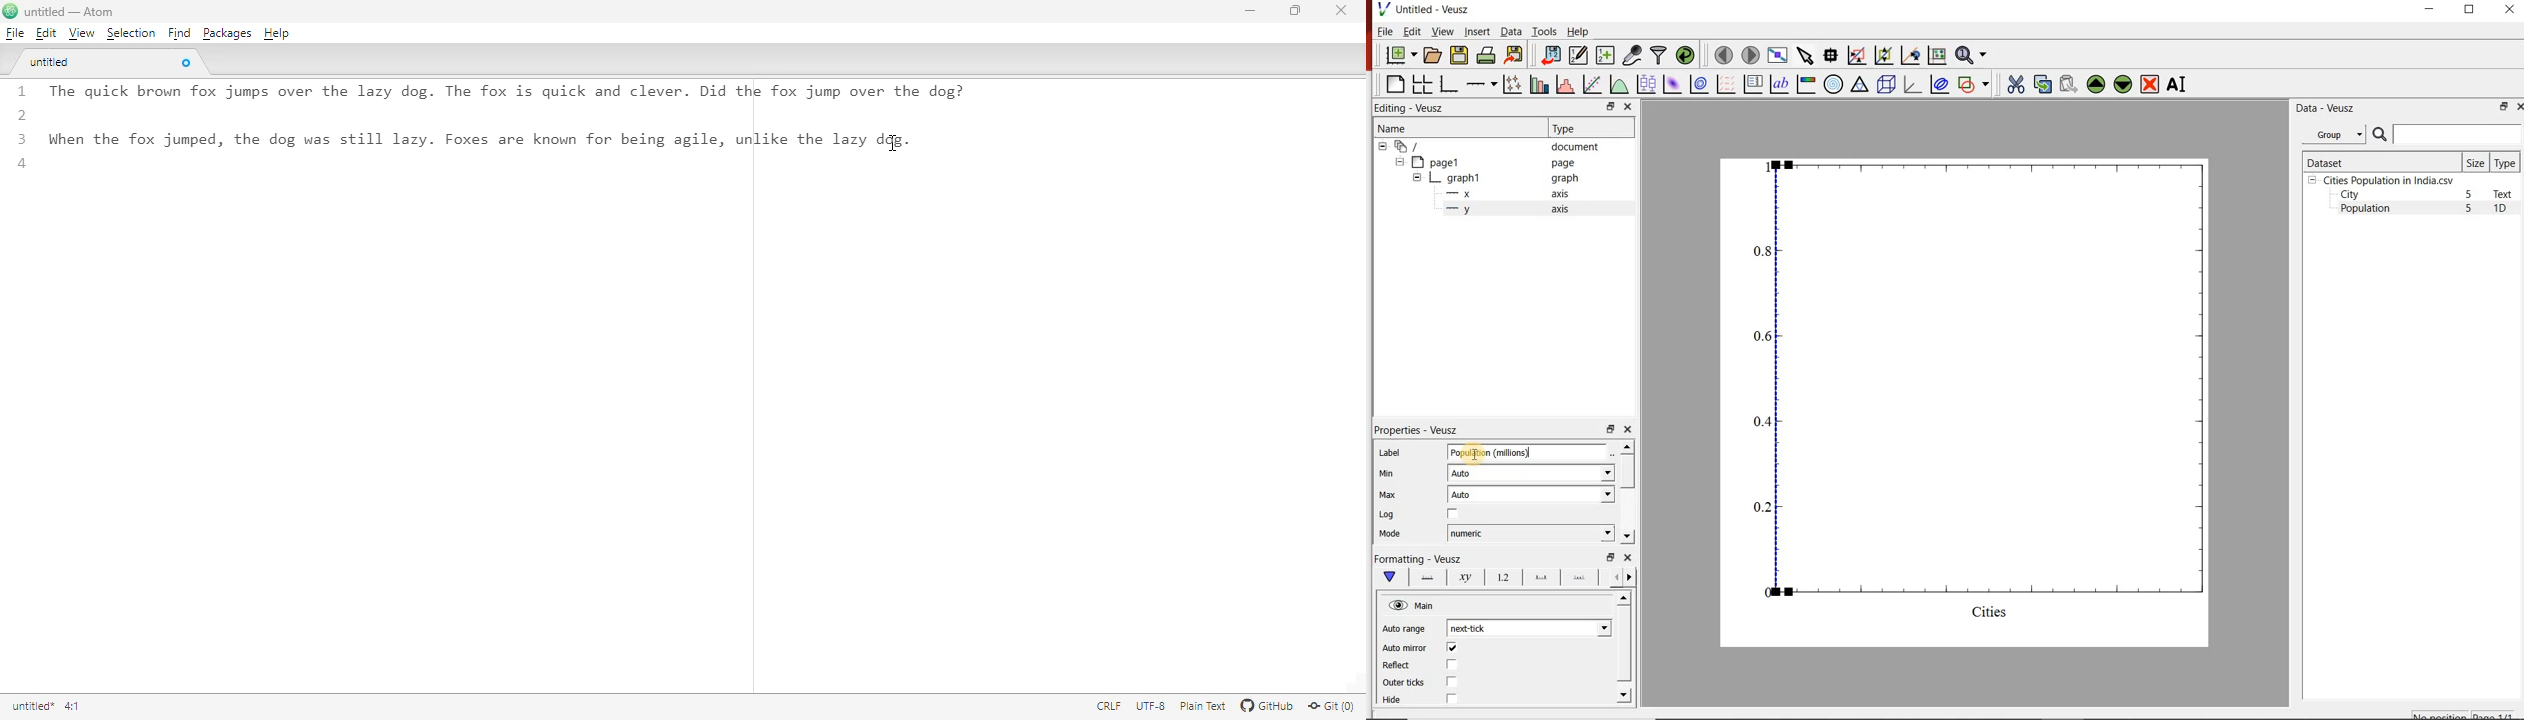 This screenshot has width=2548, height=728. Describe the element at coordinates (2505, 106) in the screenshot. I see `restore` at that location.